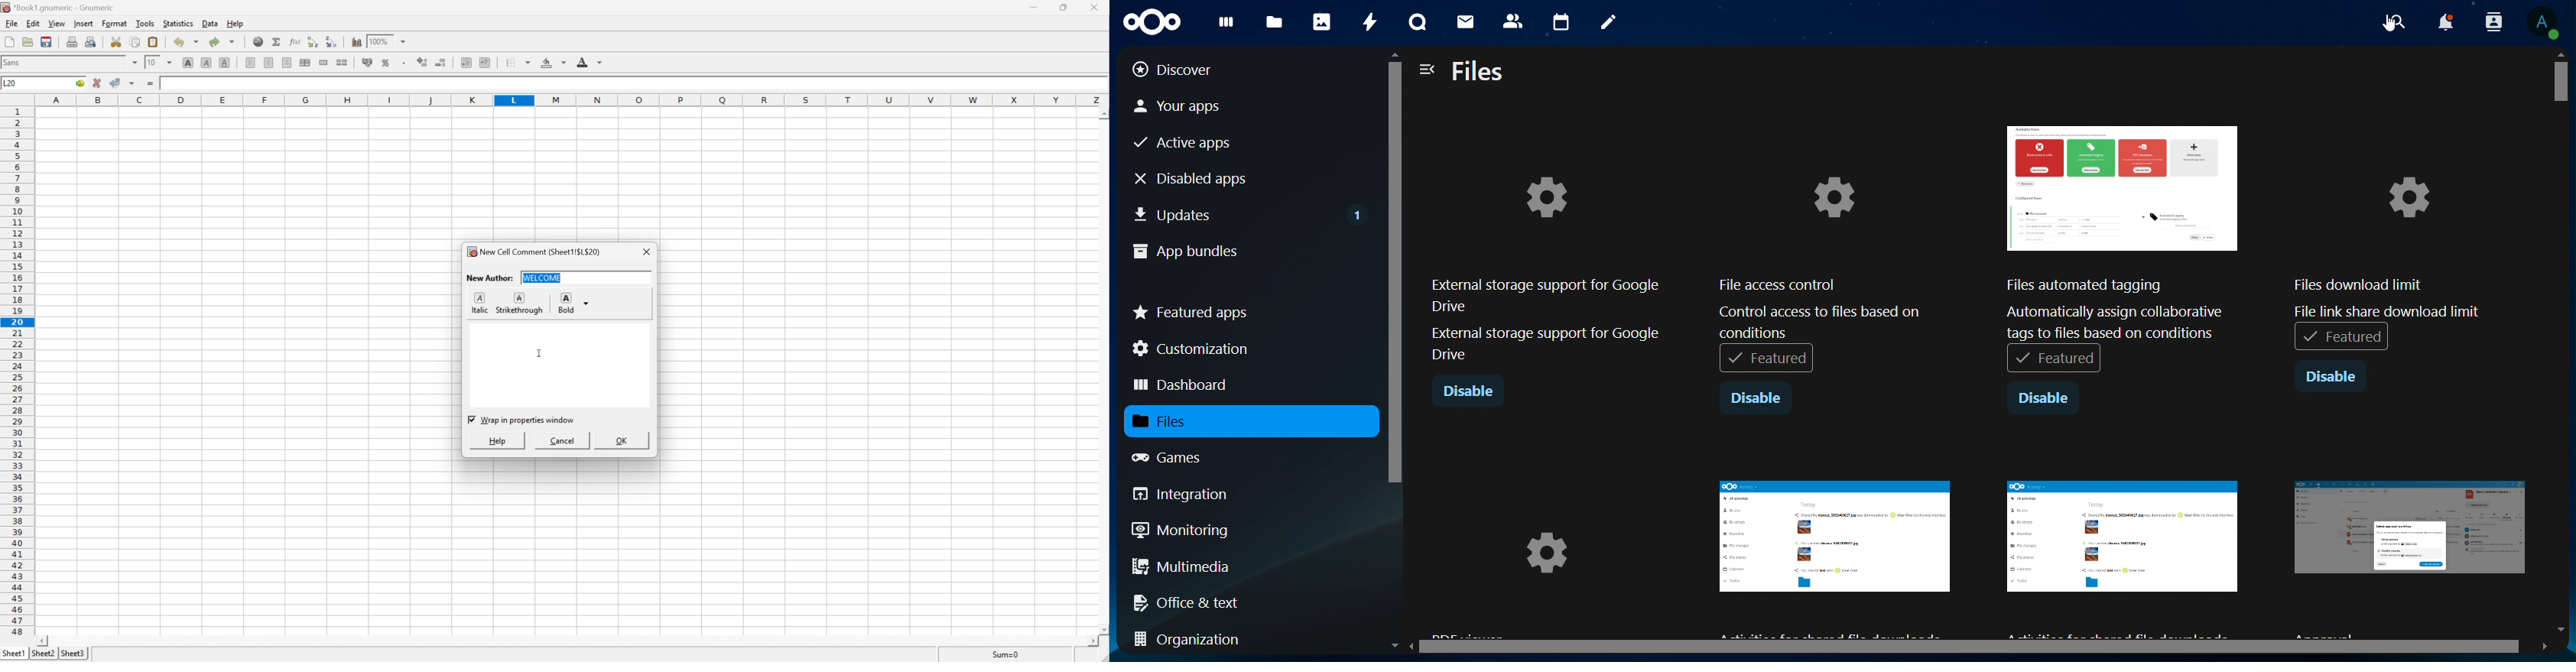  I want to click on Sum in current cell, so click(278, 41).